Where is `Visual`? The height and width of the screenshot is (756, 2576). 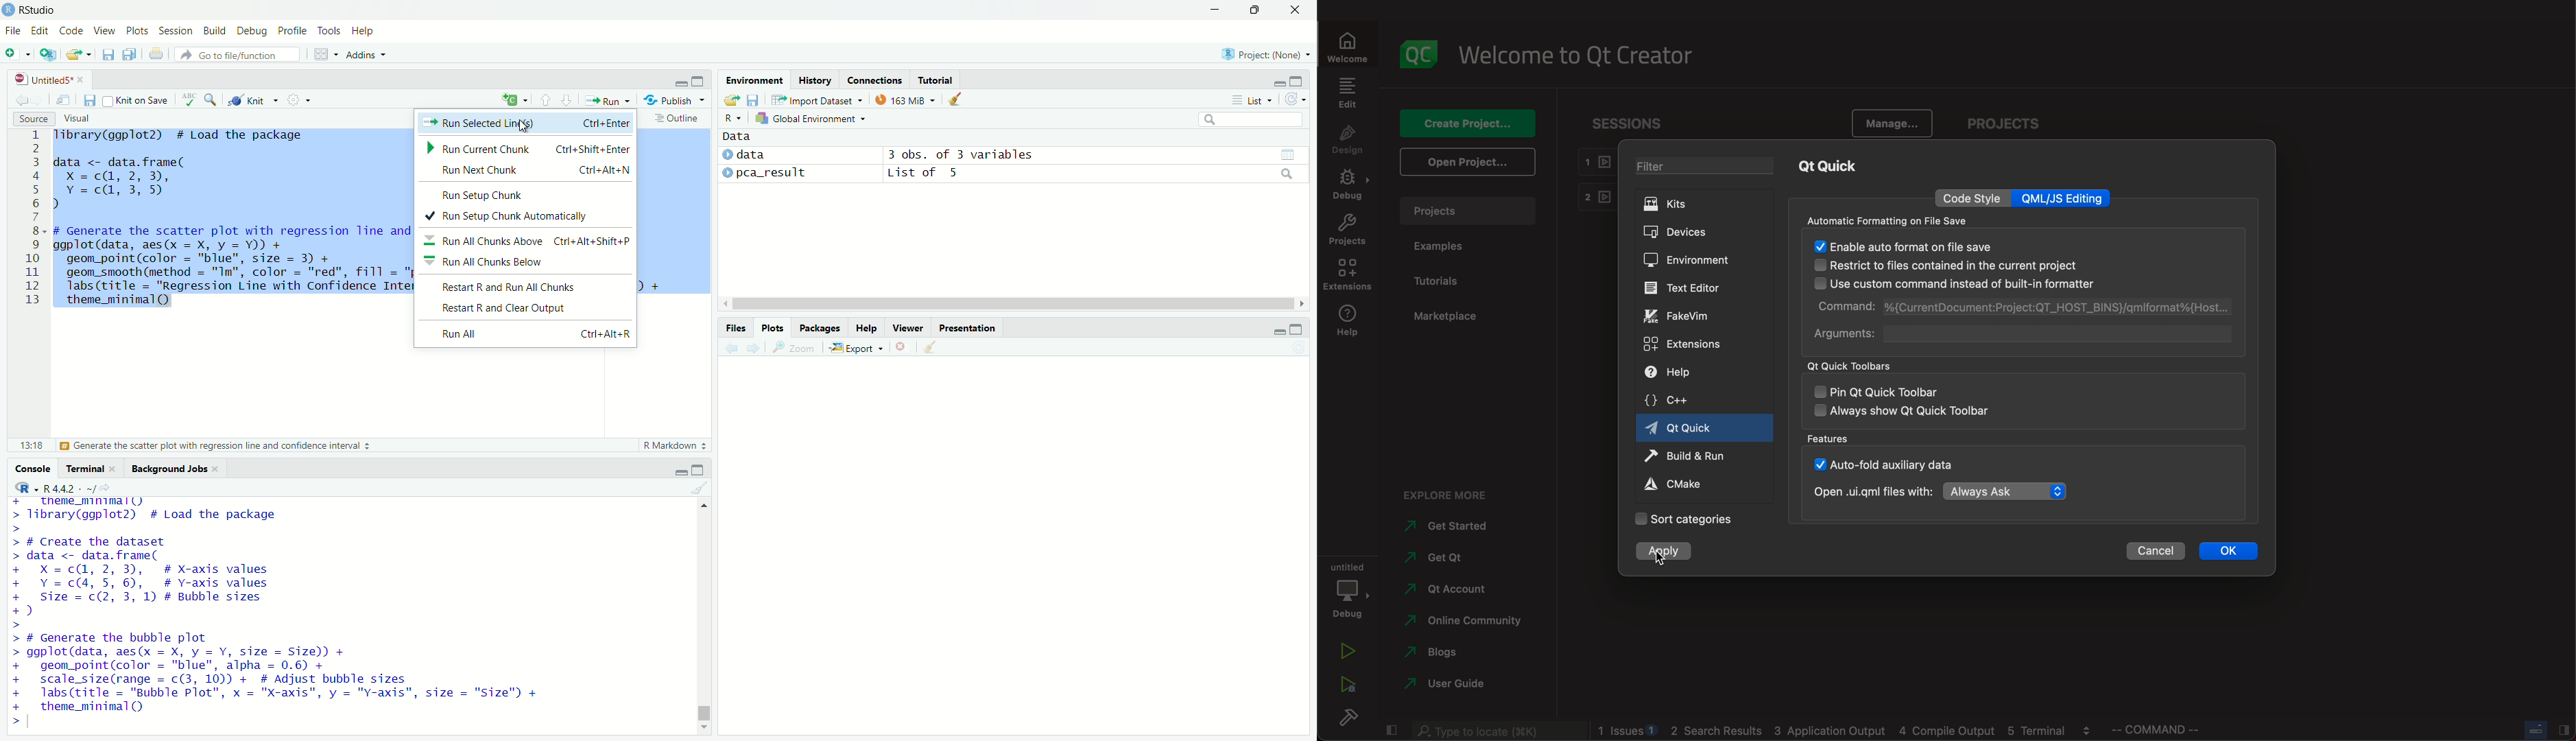
Visual is located at coordinates (77, 119).